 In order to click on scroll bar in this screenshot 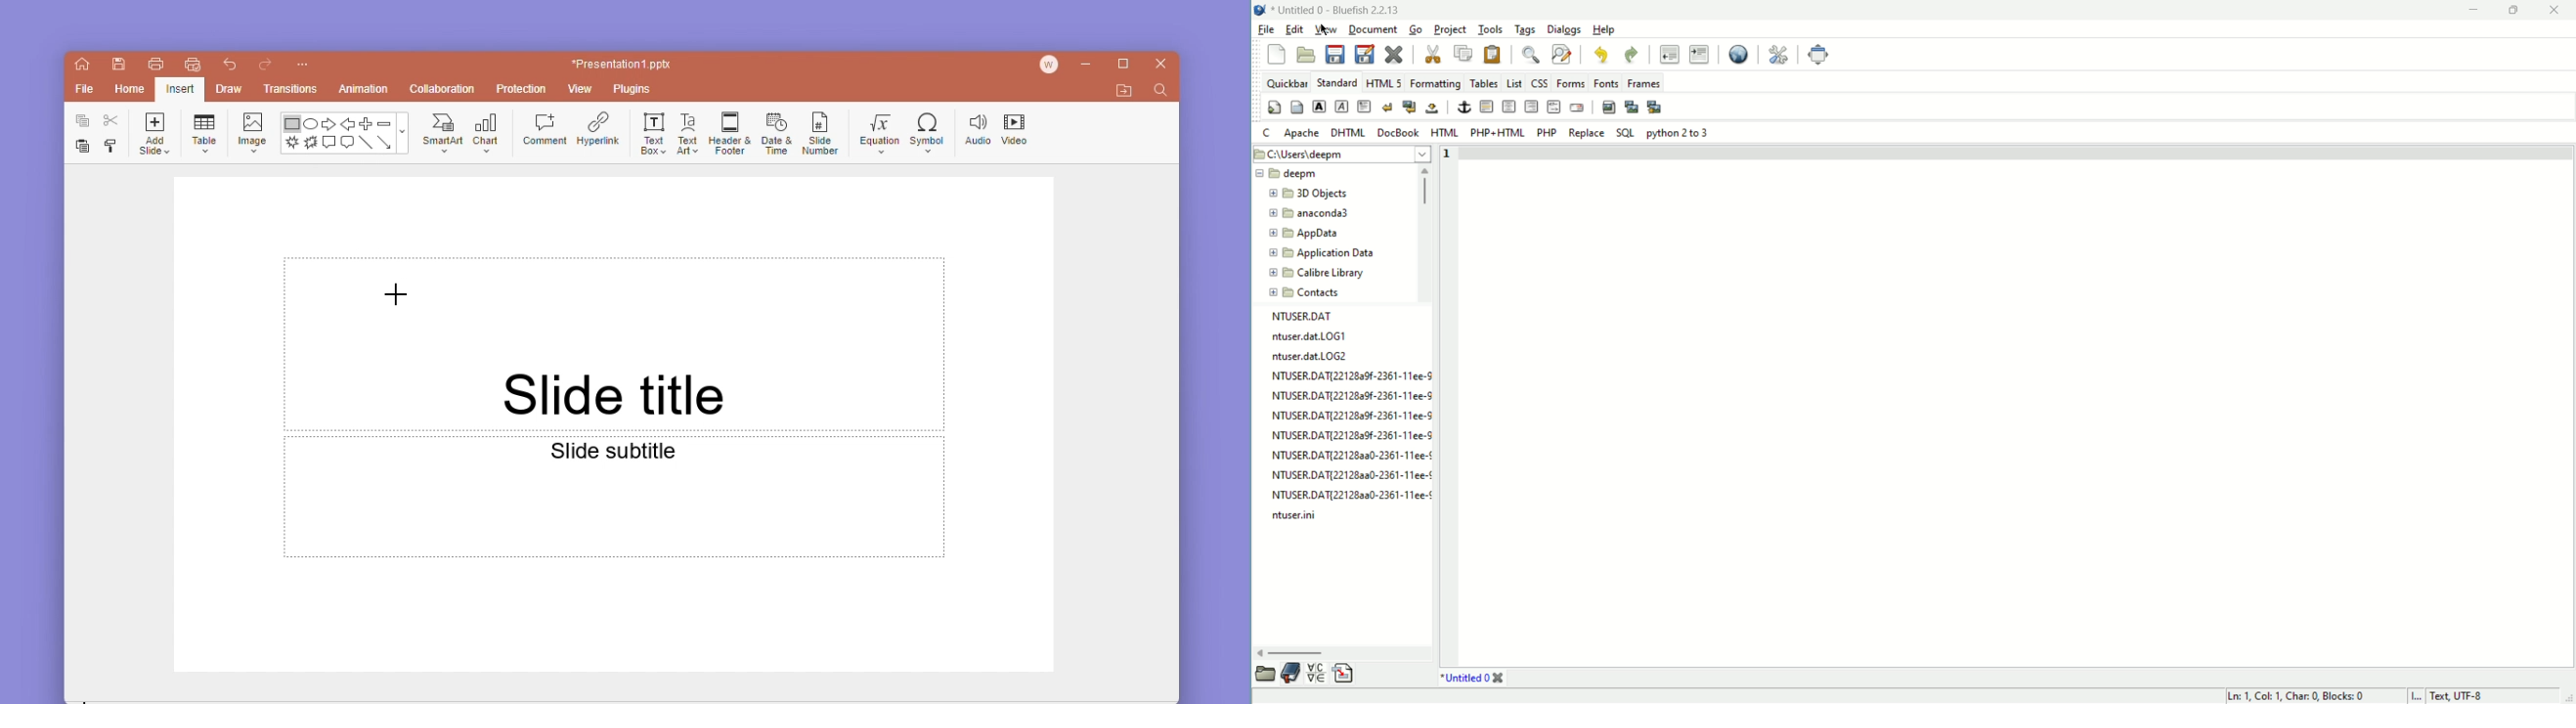, I will do `click(1427, 235)`.